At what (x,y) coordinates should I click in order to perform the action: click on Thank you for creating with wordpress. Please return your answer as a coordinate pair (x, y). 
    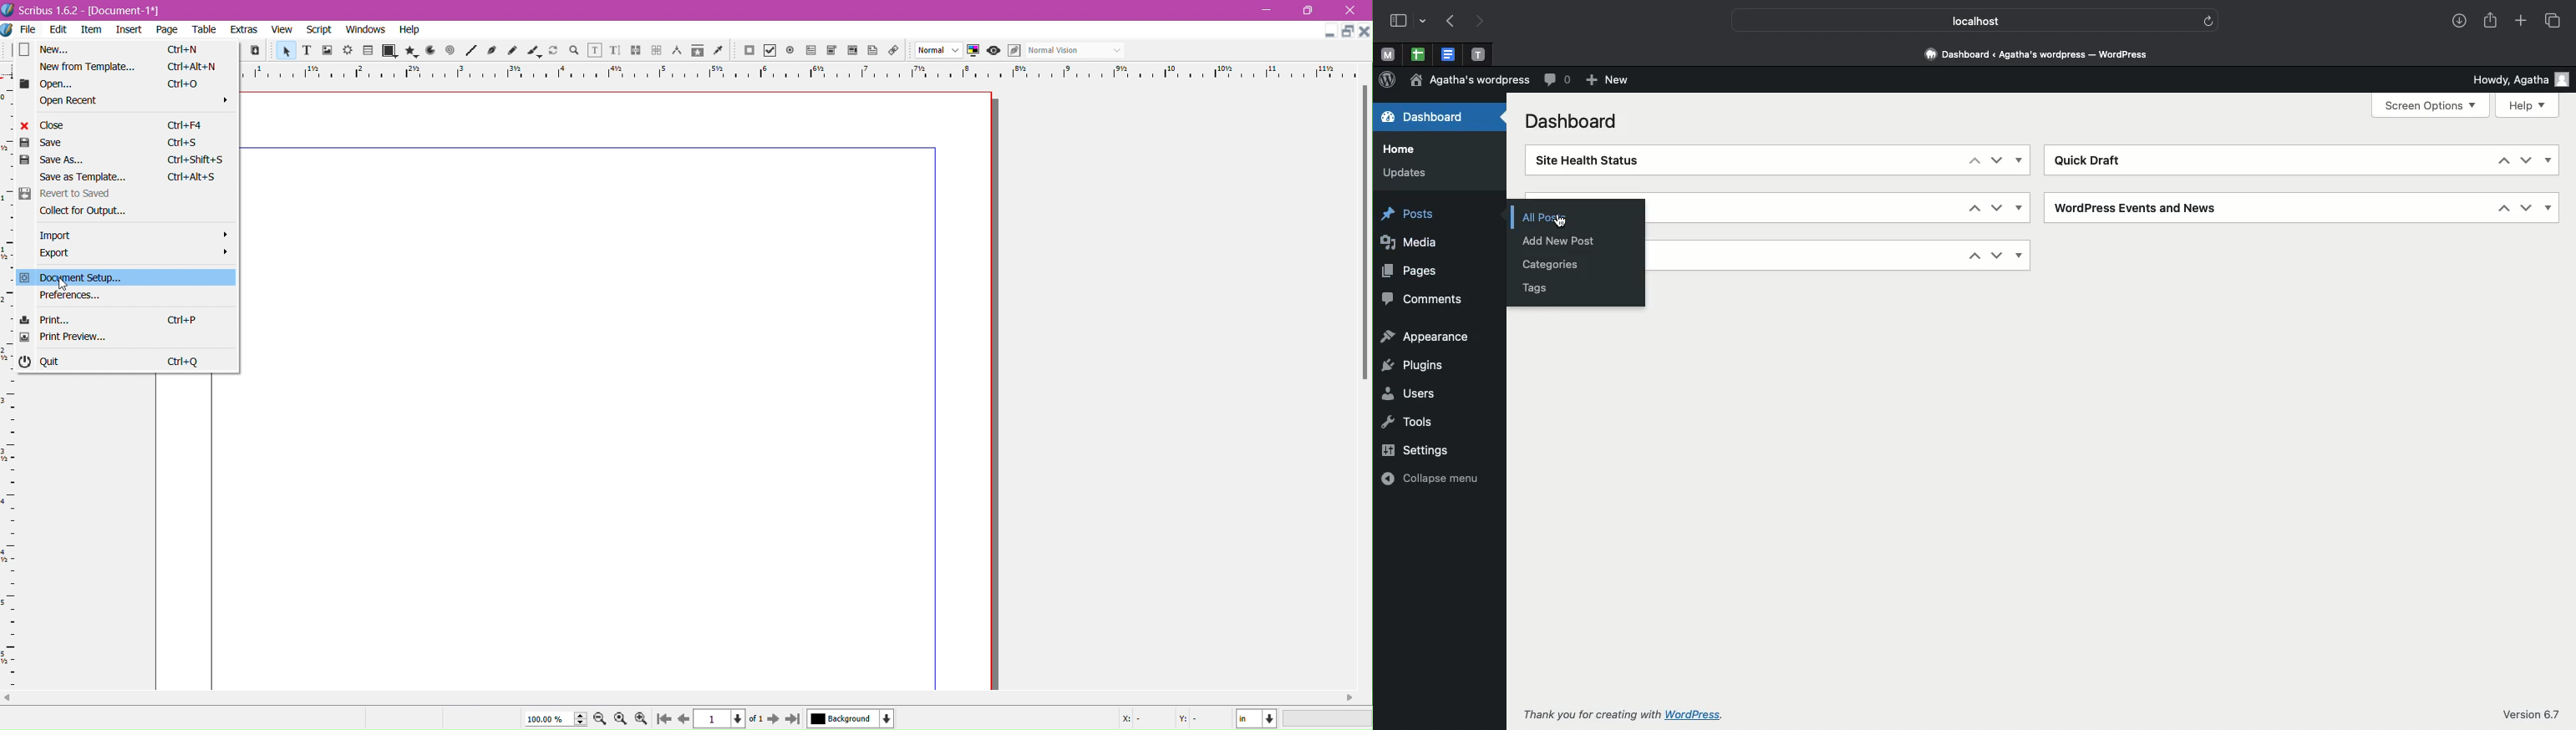
    Looking at the image, I should click on (1628, 713).